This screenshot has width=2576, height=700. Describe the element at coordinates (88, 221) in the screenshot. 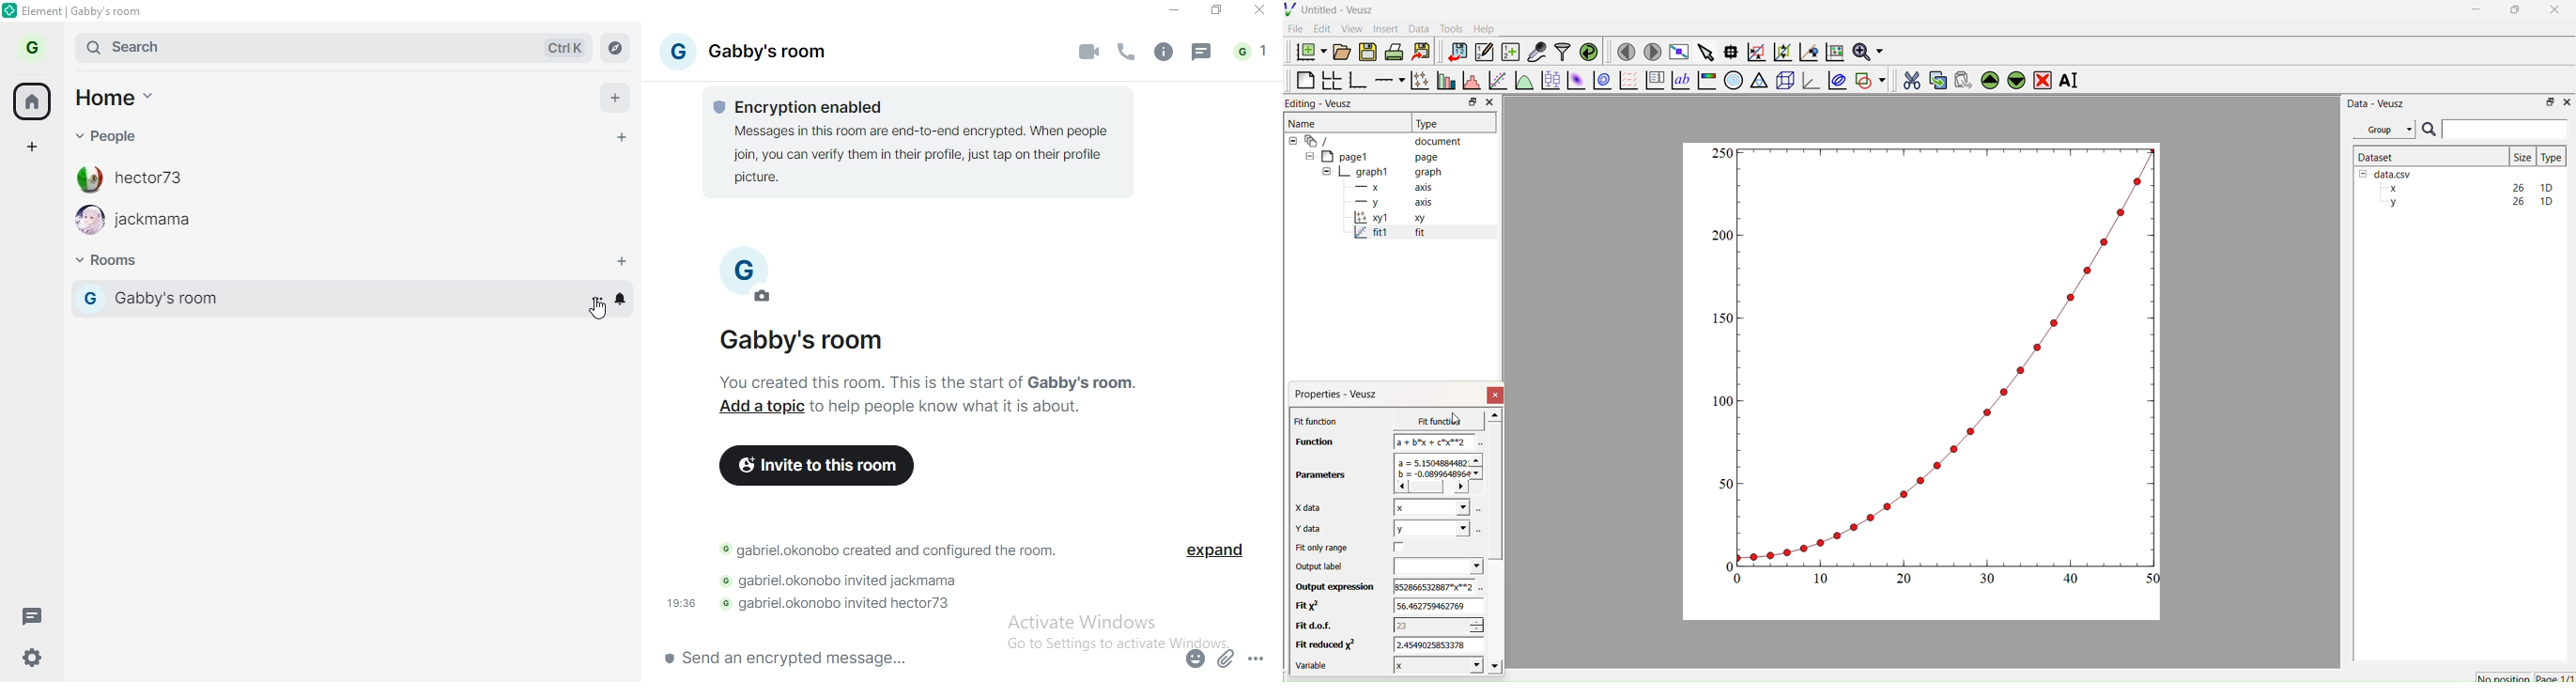

I see `profile image` at that location.